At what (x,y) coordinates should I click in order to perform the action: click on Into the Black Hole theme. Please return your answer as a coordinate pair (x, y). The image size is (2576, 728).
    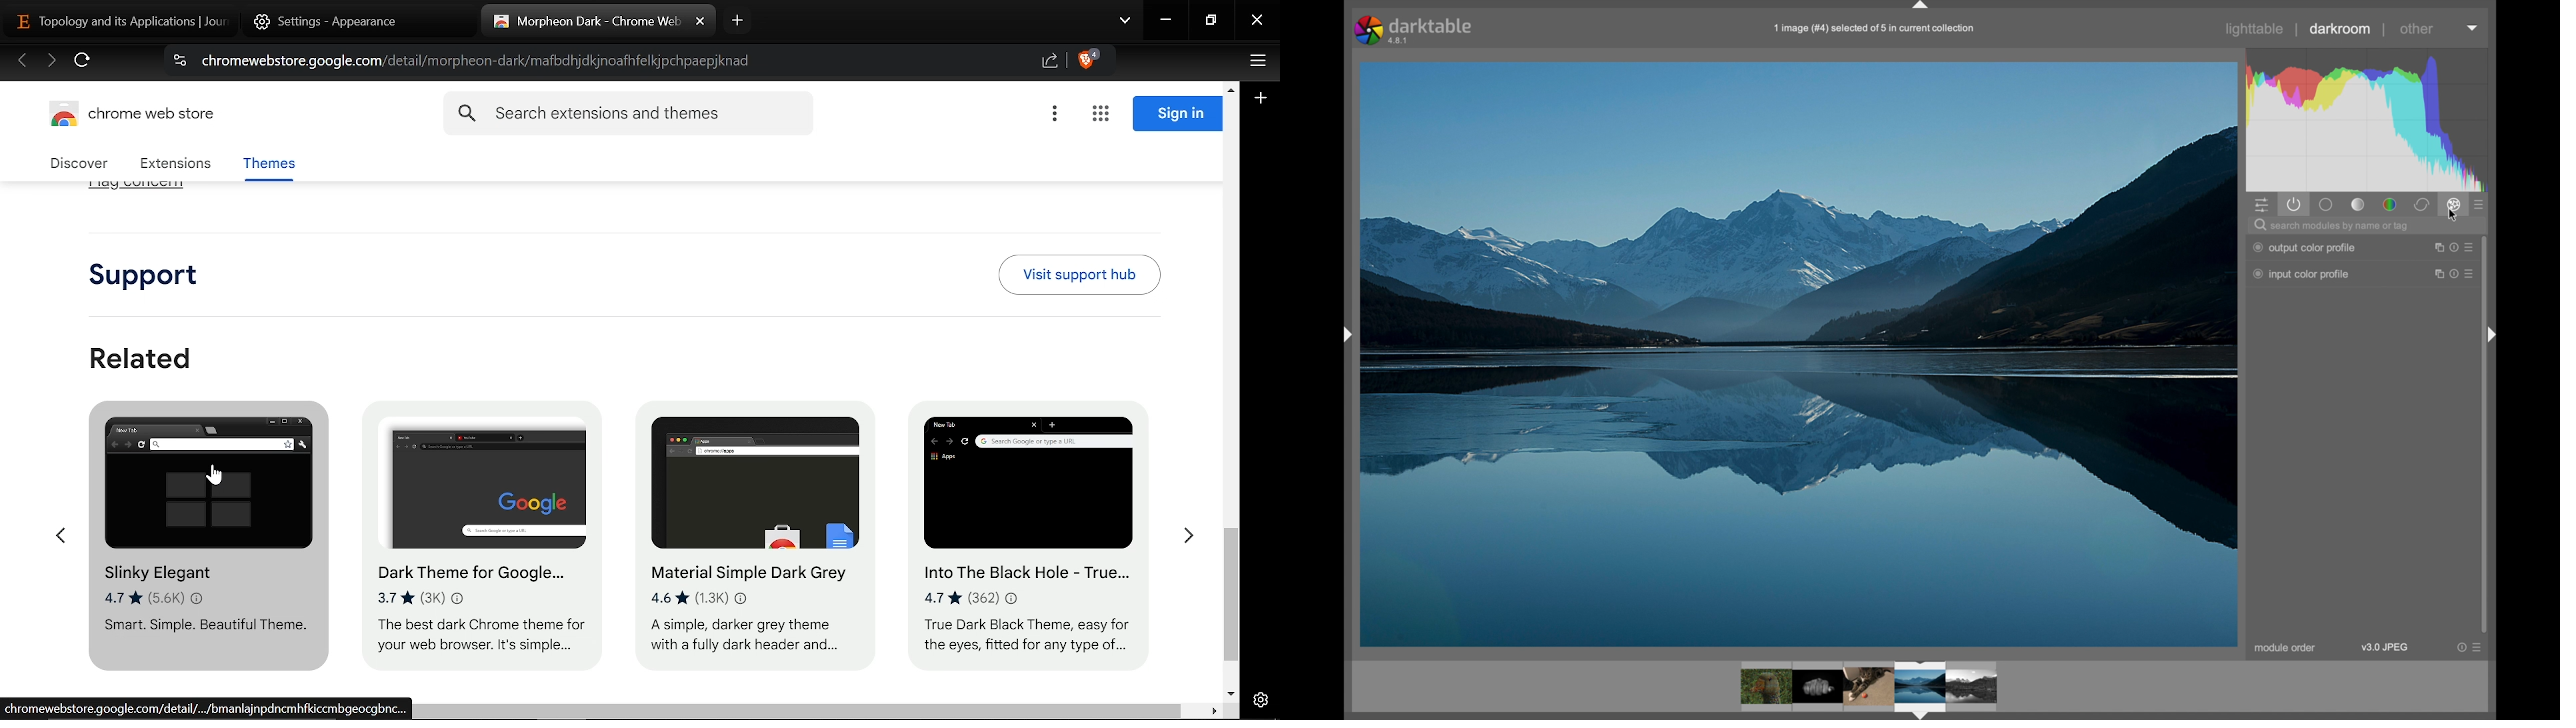
    Looking at the image, I should click on (1032, 526).